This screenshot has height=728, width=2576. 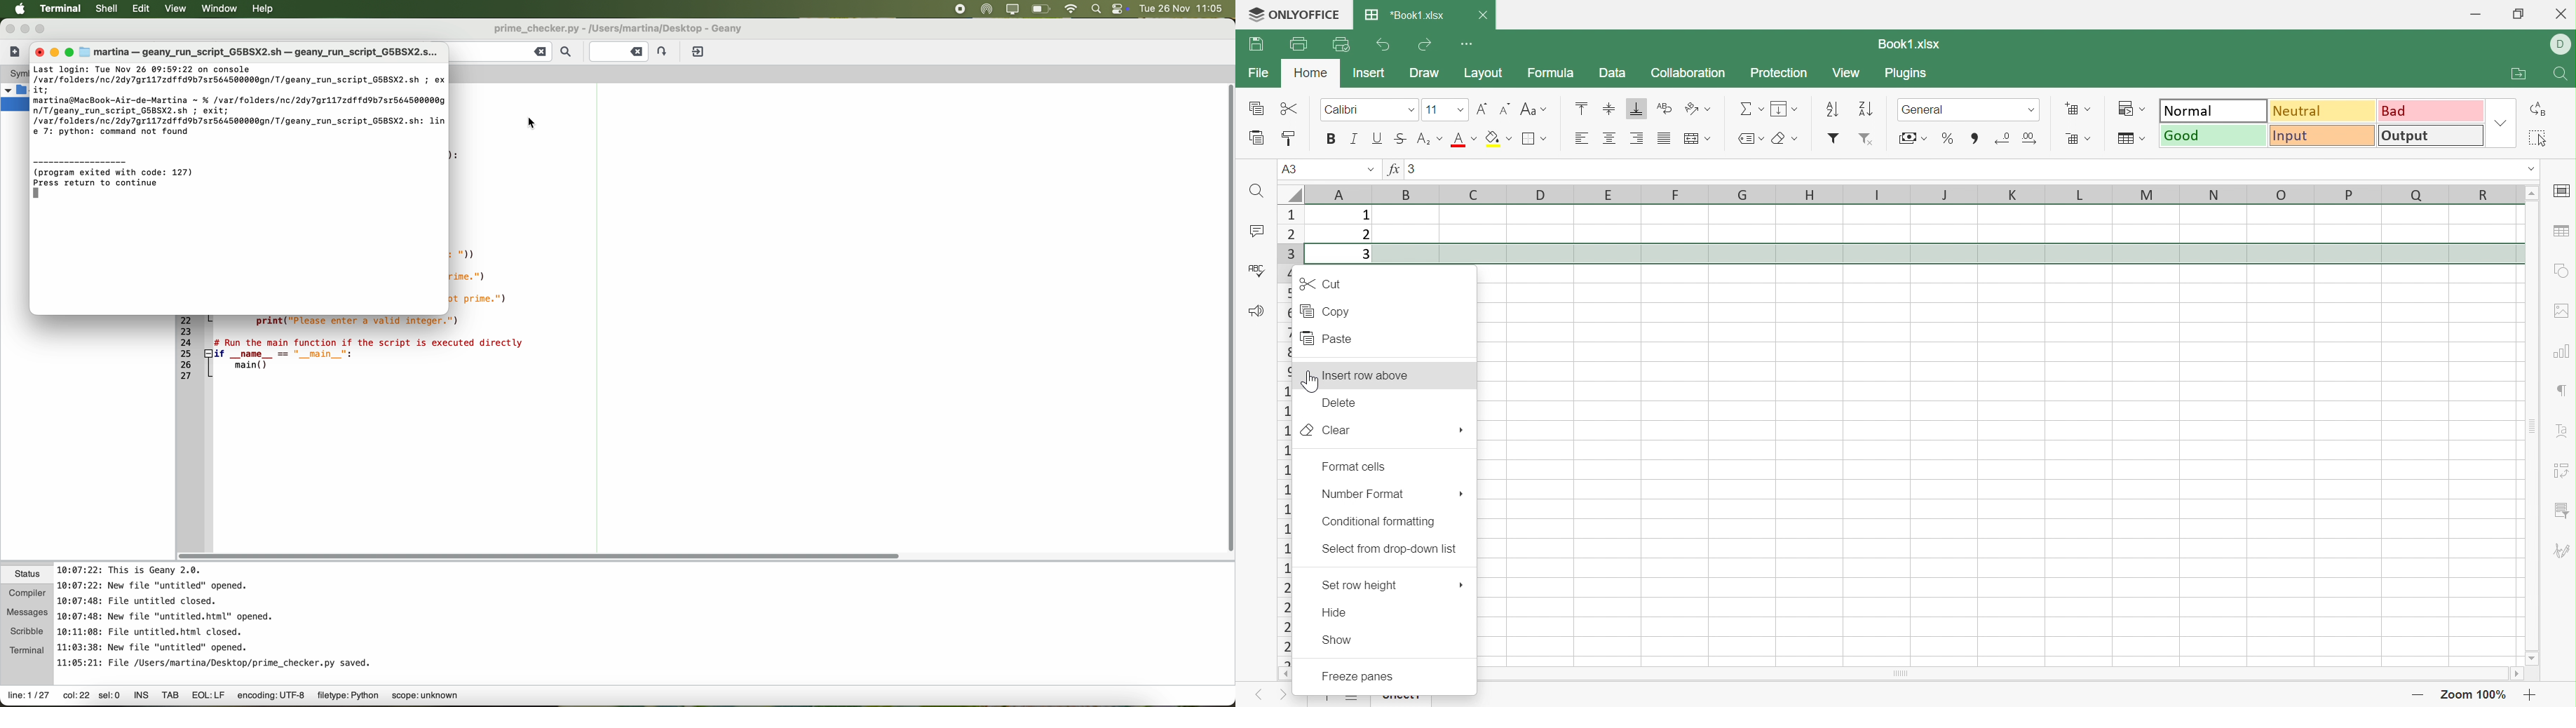 What do you see at coordinates (1308, 381) in the screenshot?
I see `Cursor` at bounding box center [1308, 381].